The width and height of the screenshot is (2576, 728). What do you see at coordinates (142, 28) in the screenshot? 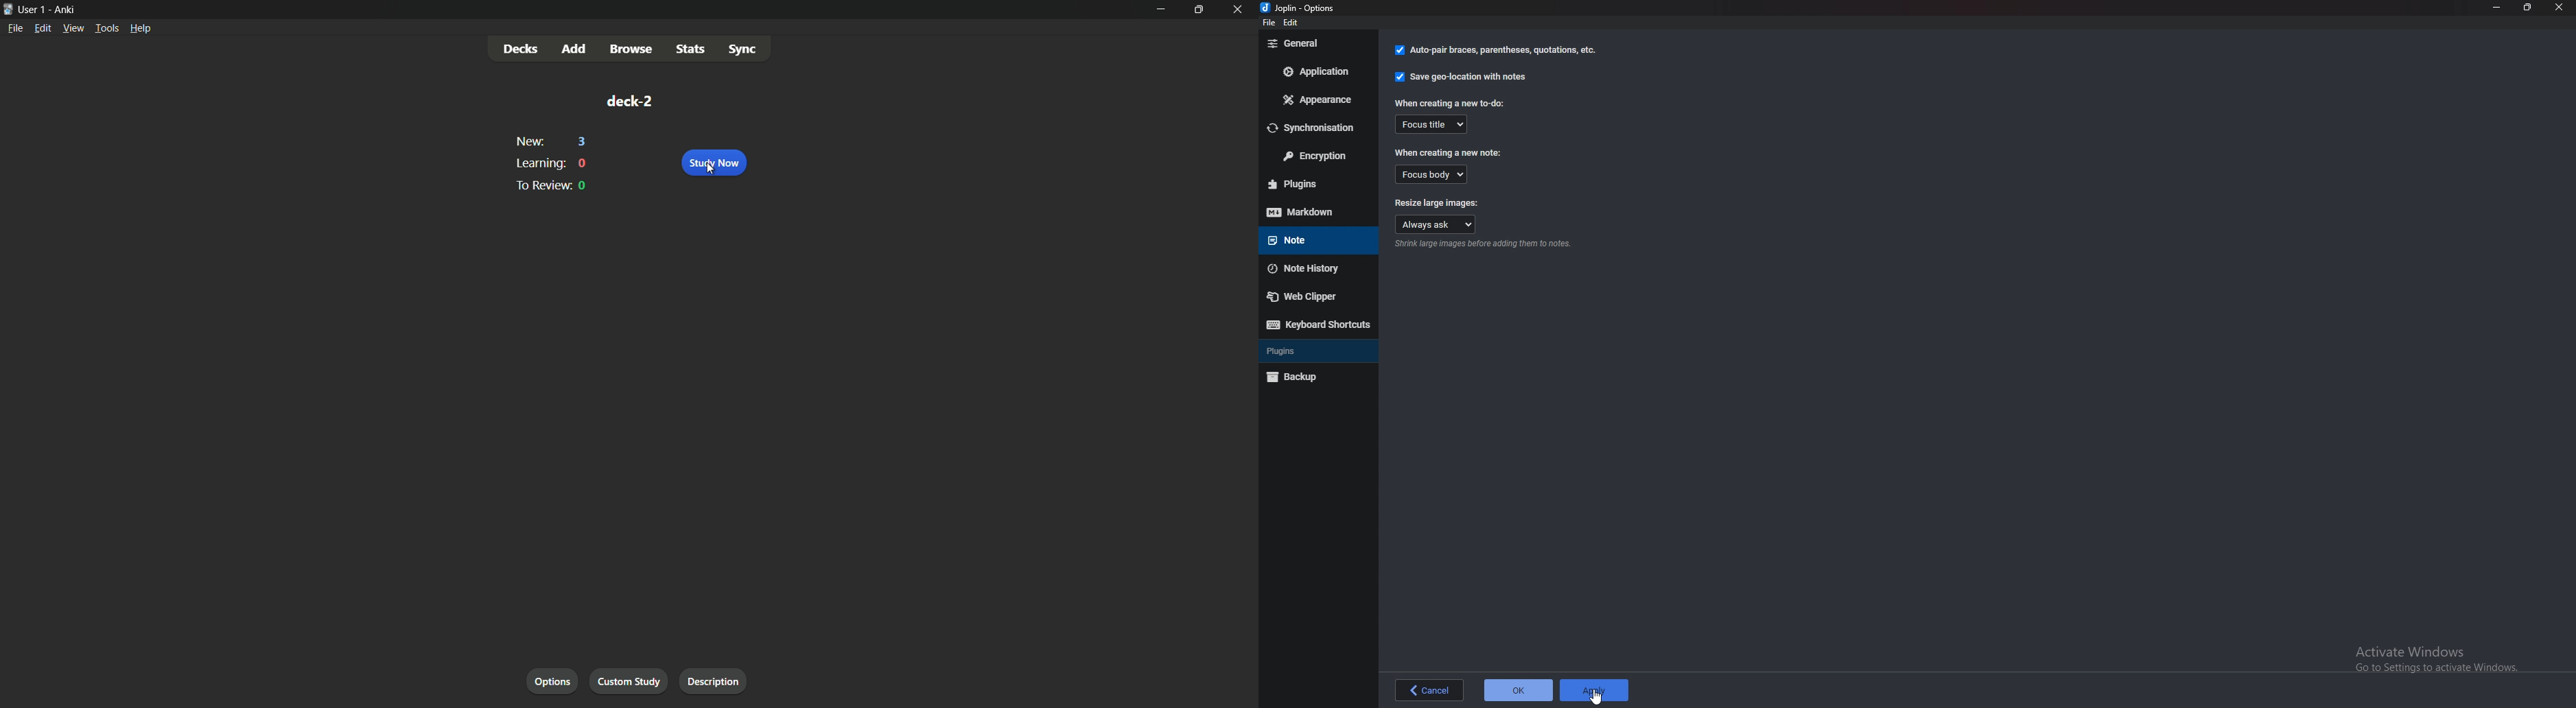
I see `help menu` at bounding box center [142, 28].